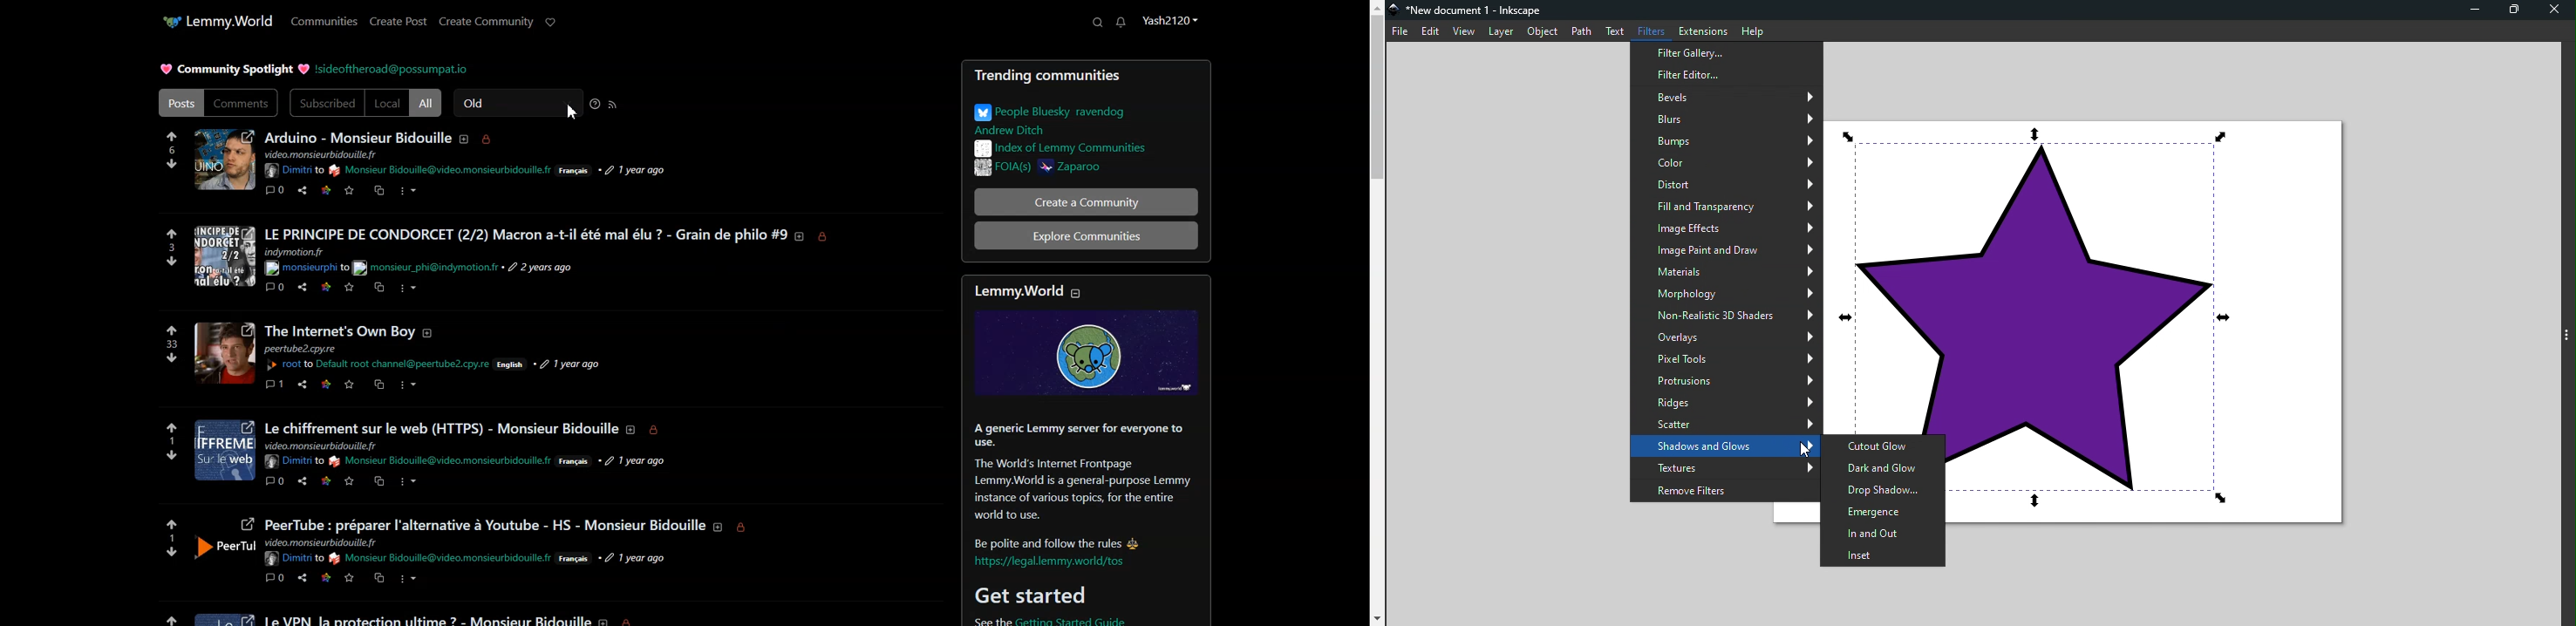  What do you see at coordinates (168, 247) in the screenshot?
I see `3` at bounding box center [168, 247].